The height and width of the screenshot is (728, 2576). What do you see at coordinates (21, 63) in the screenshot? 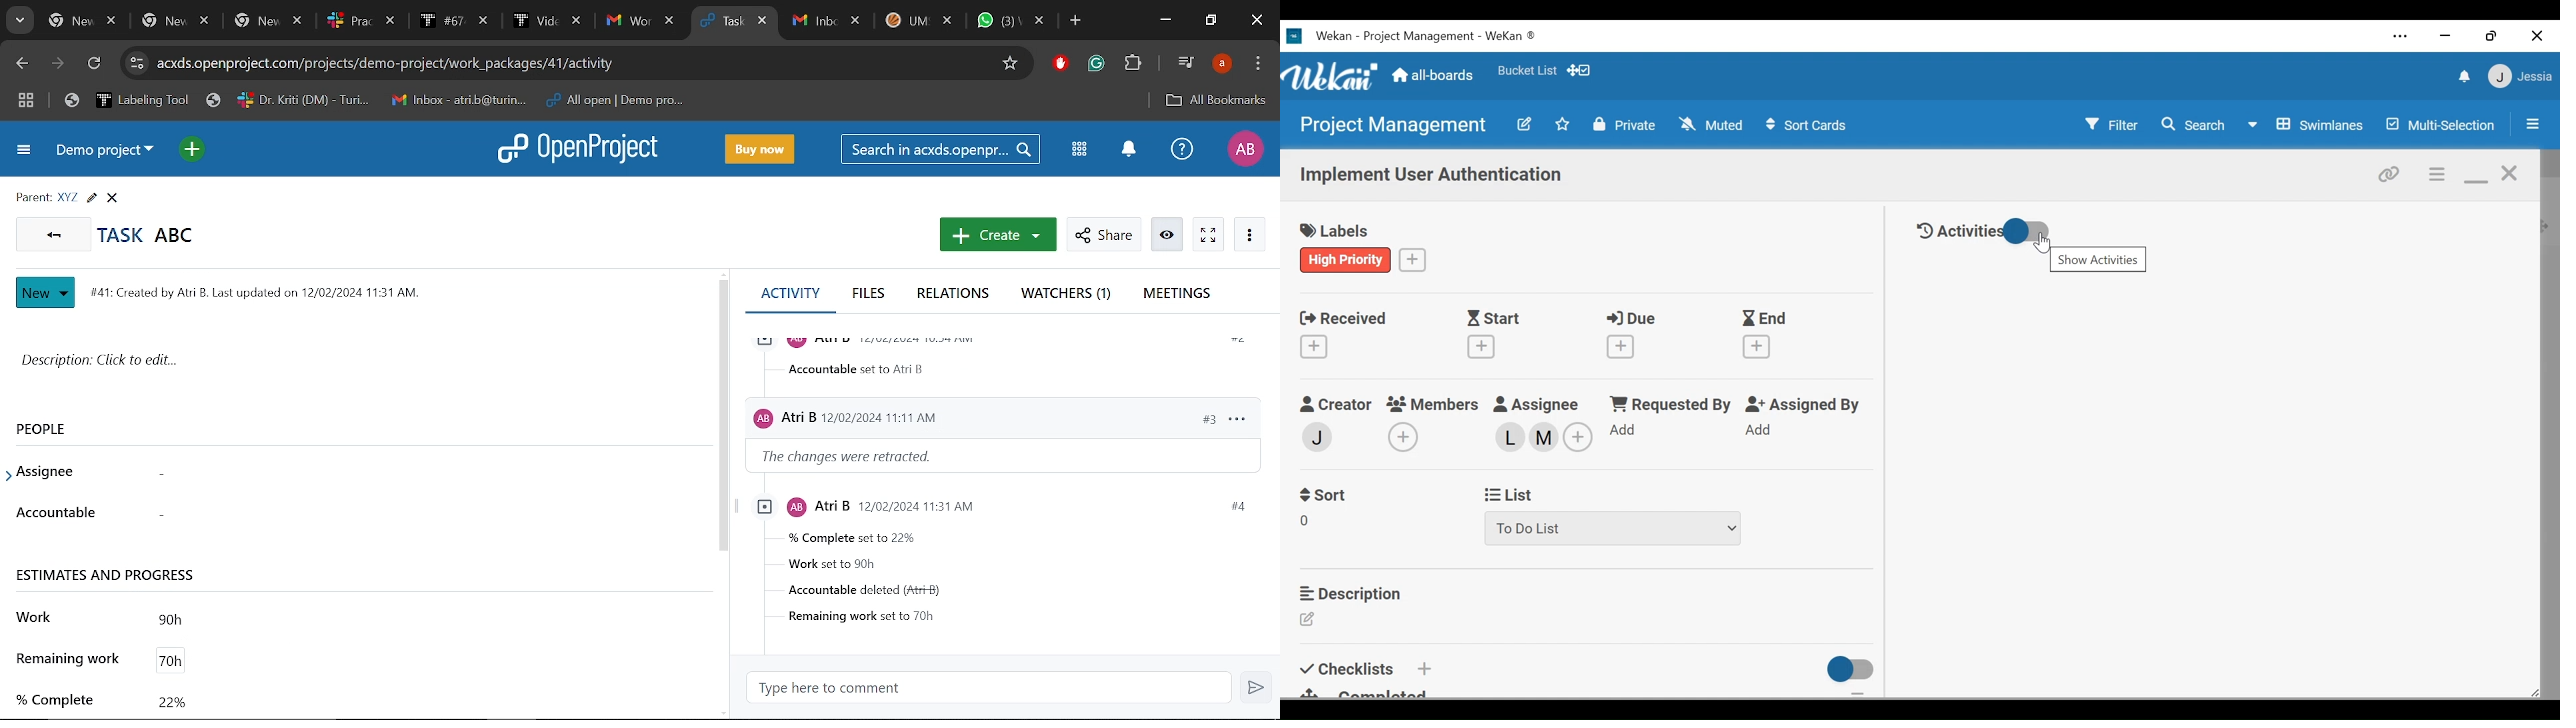
I see `Previous page` at bounding box center [21, 63].